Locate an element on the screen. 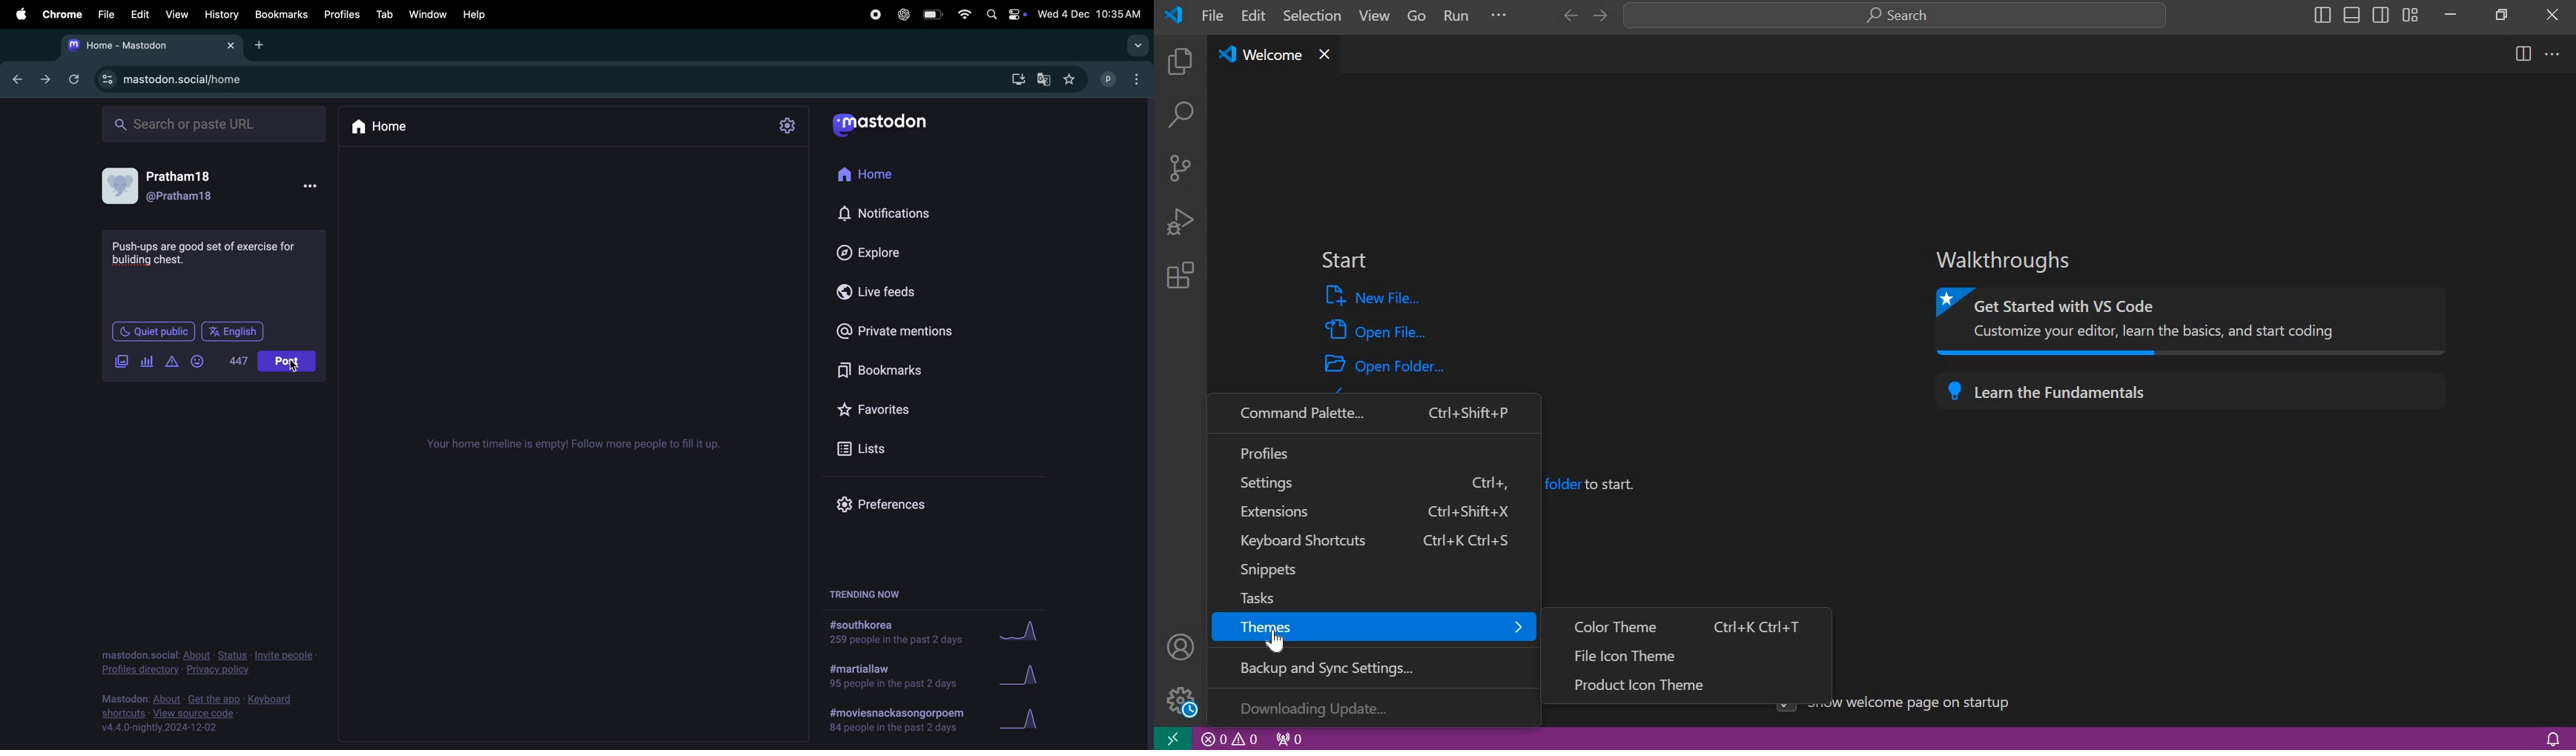 The width and height of the screenshot is (2576, 756). Files is located at coordinates (106, 16).